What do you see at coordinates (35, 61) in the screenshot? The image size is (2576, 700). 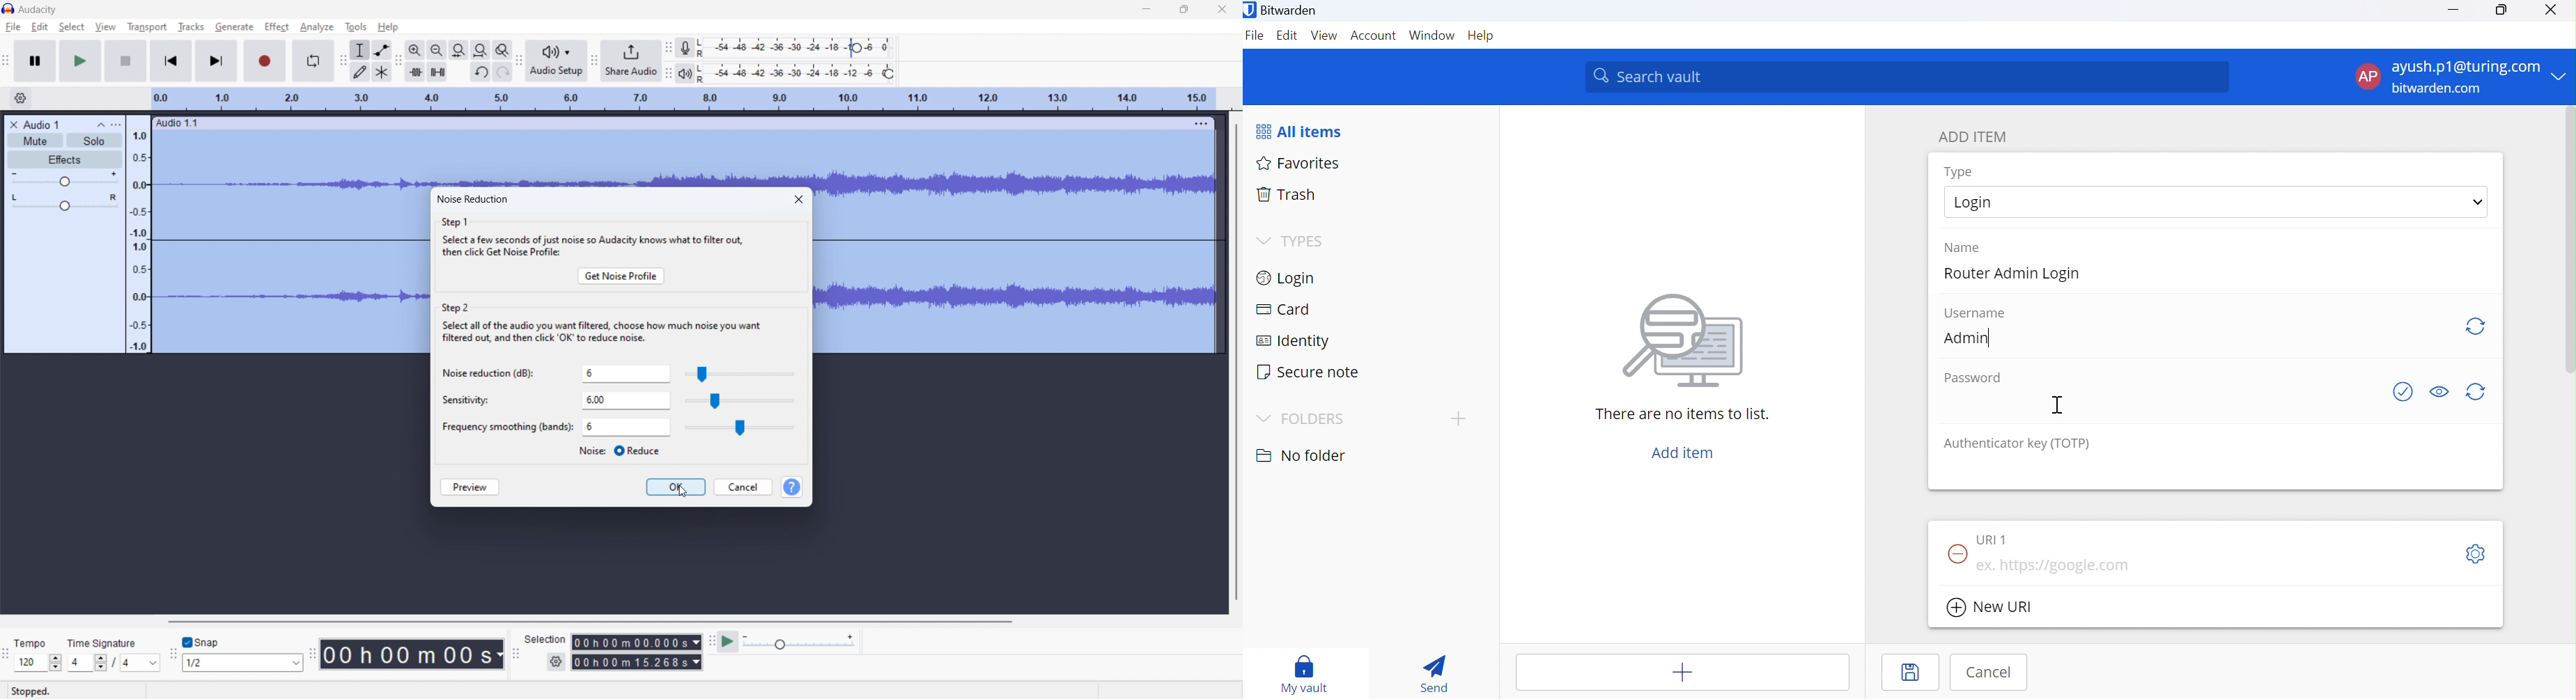 I see `pause` at bounding box center [35, 61].